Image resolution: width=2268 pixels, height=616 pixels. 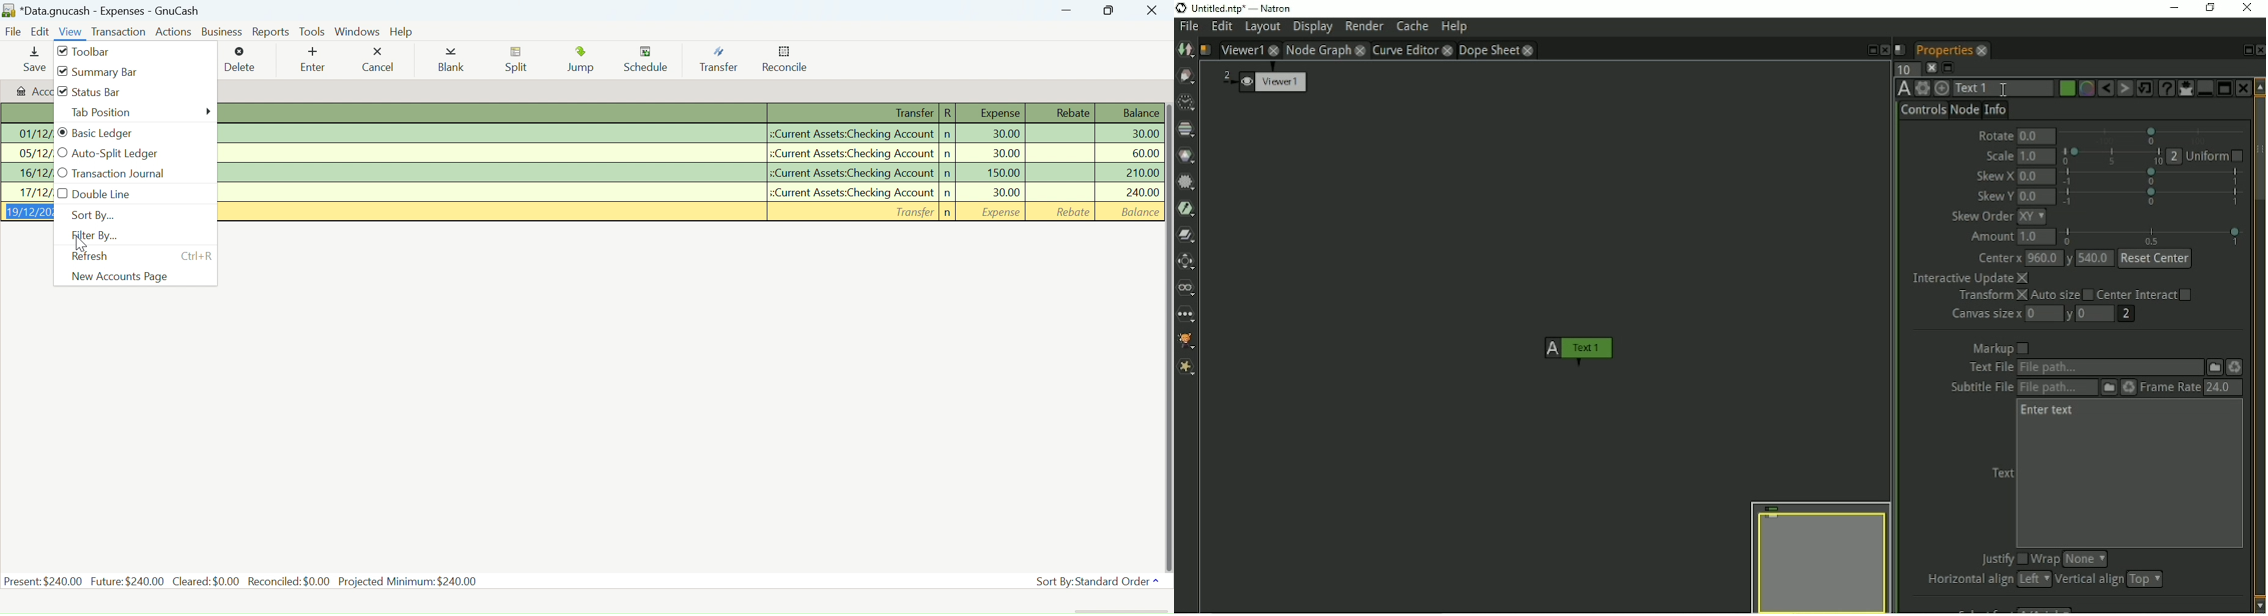 I want to click on Redo, so click(x=2125, y=88).